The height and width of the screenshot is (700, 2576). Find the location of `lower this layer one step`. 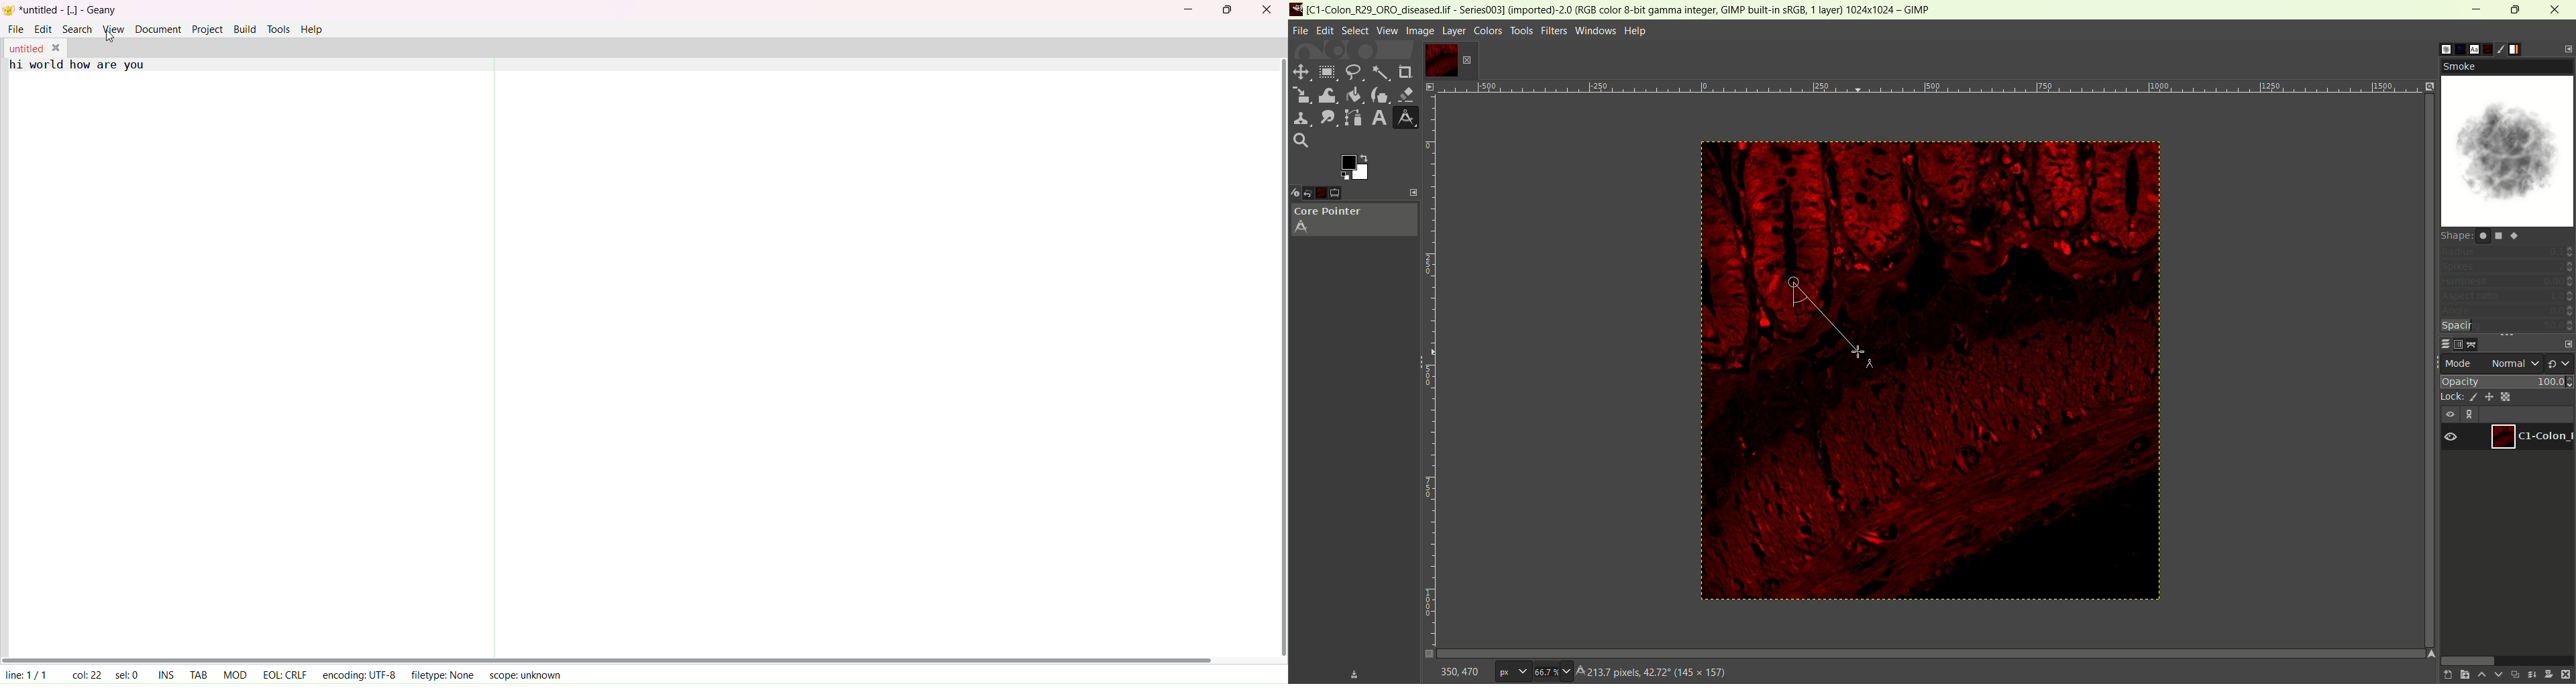

lower this layer one step is located at coordinates (2498, 675).